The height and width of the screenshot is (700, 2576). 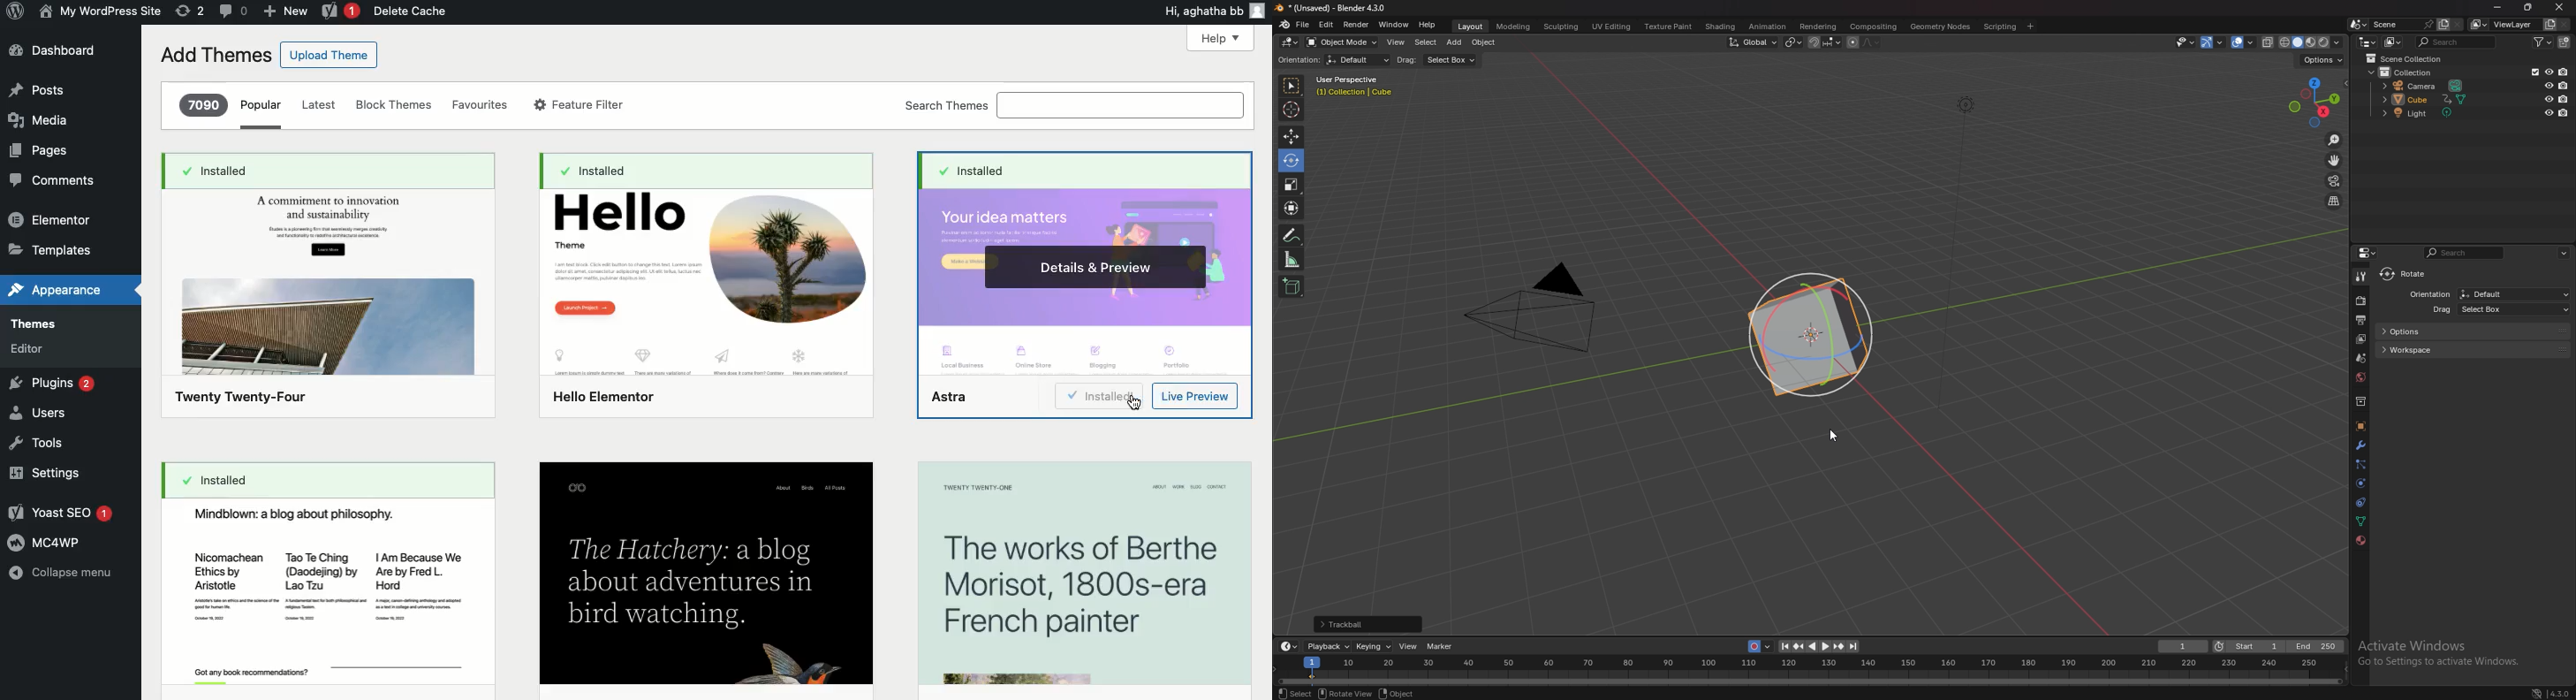 What do you see at coordinates (2032, 26) in the screenshot?
I see `add workspace` at bounding box center [2032, 26].